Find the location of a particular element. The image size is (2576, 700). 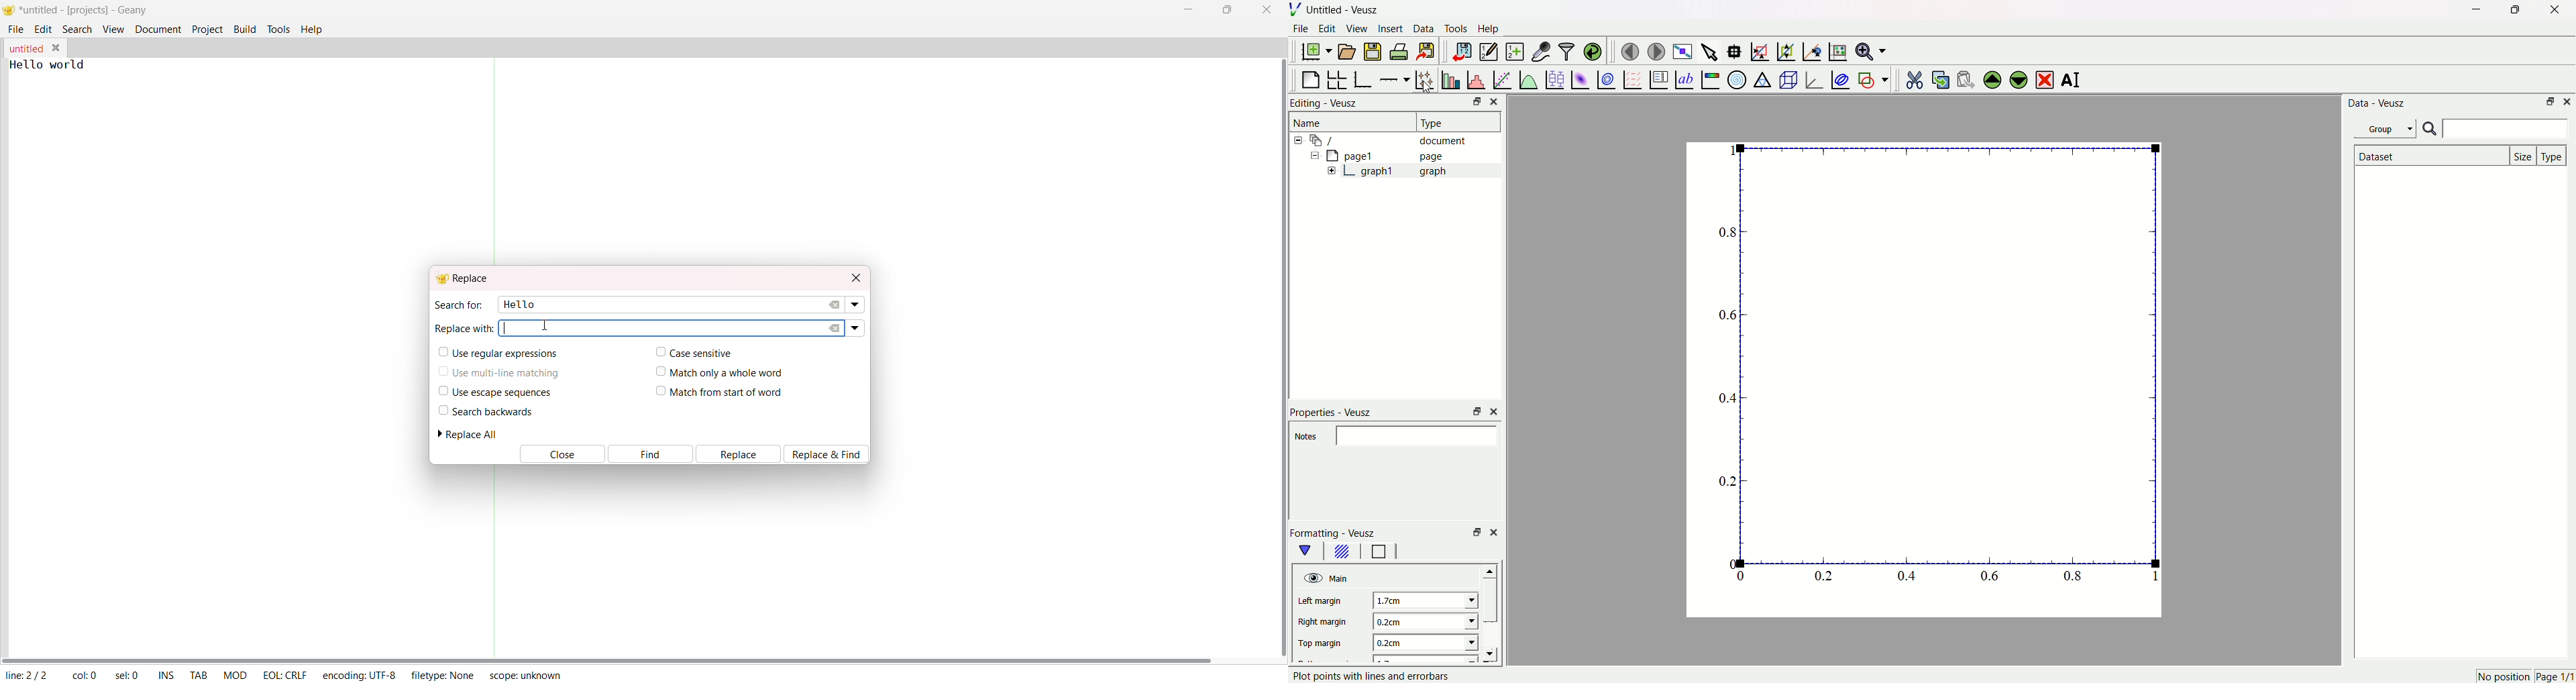

vertical scroll bar is located at coordinates (1279, 358).